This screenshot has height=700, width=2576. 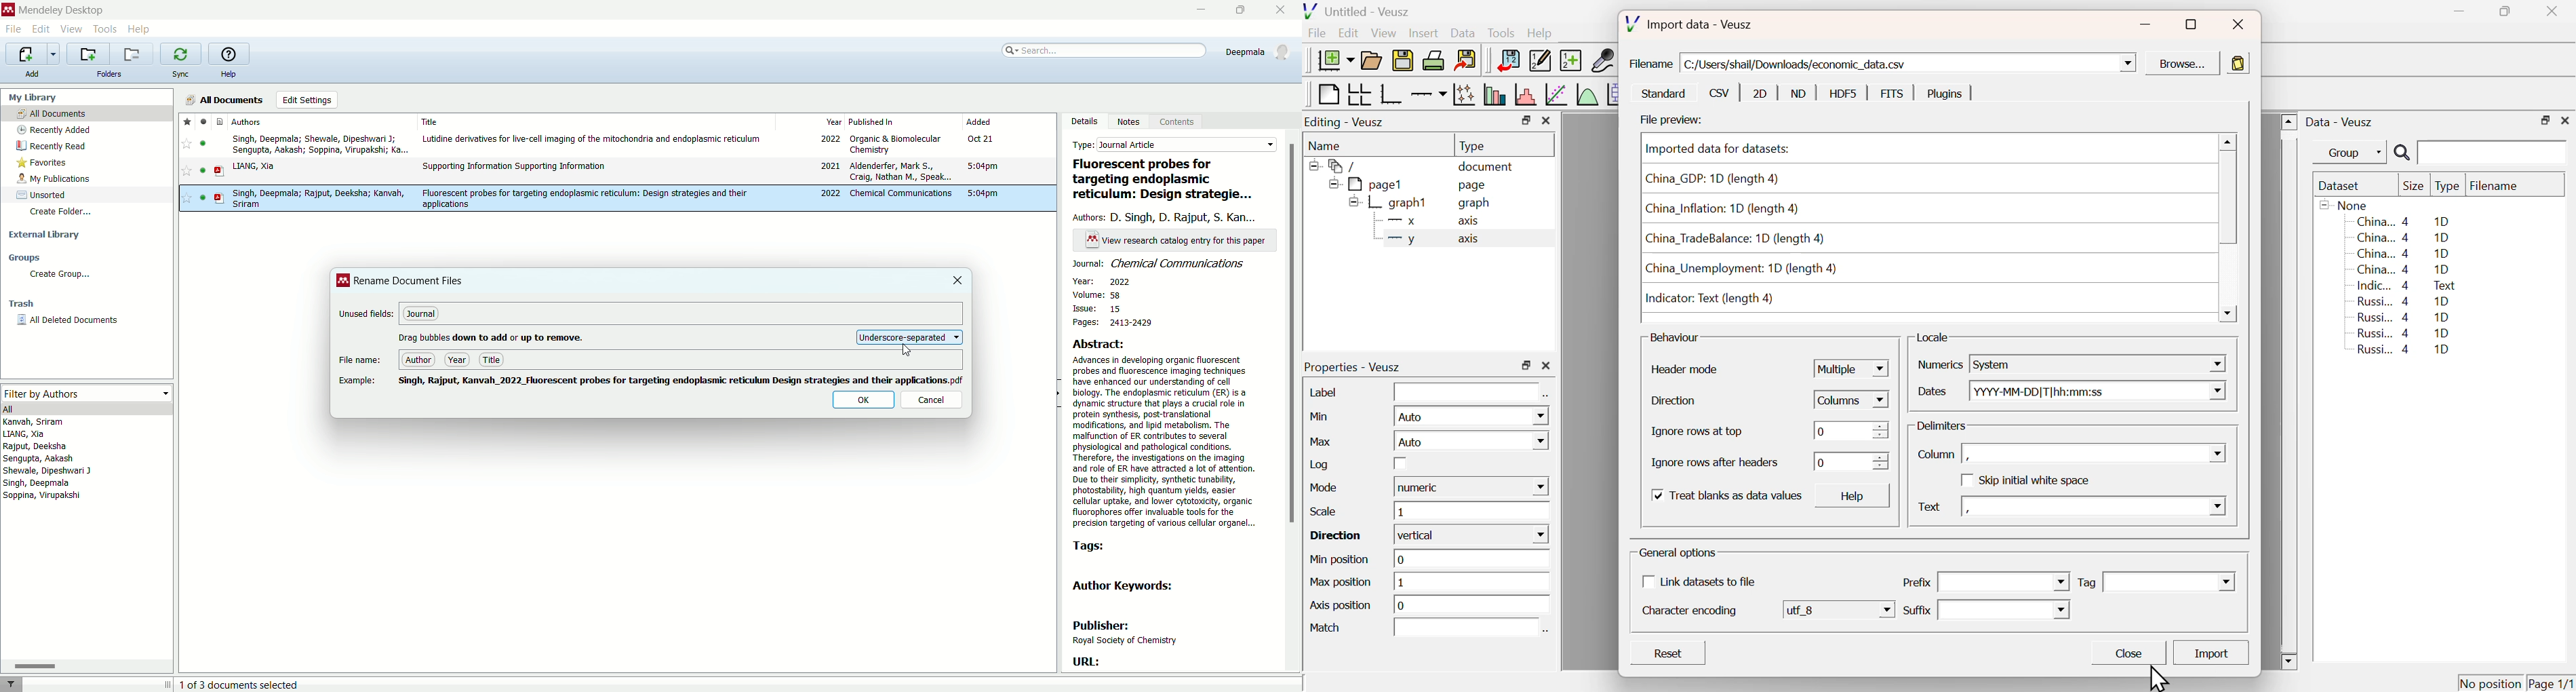 I want to click on groups, so click(x=24, y=259).